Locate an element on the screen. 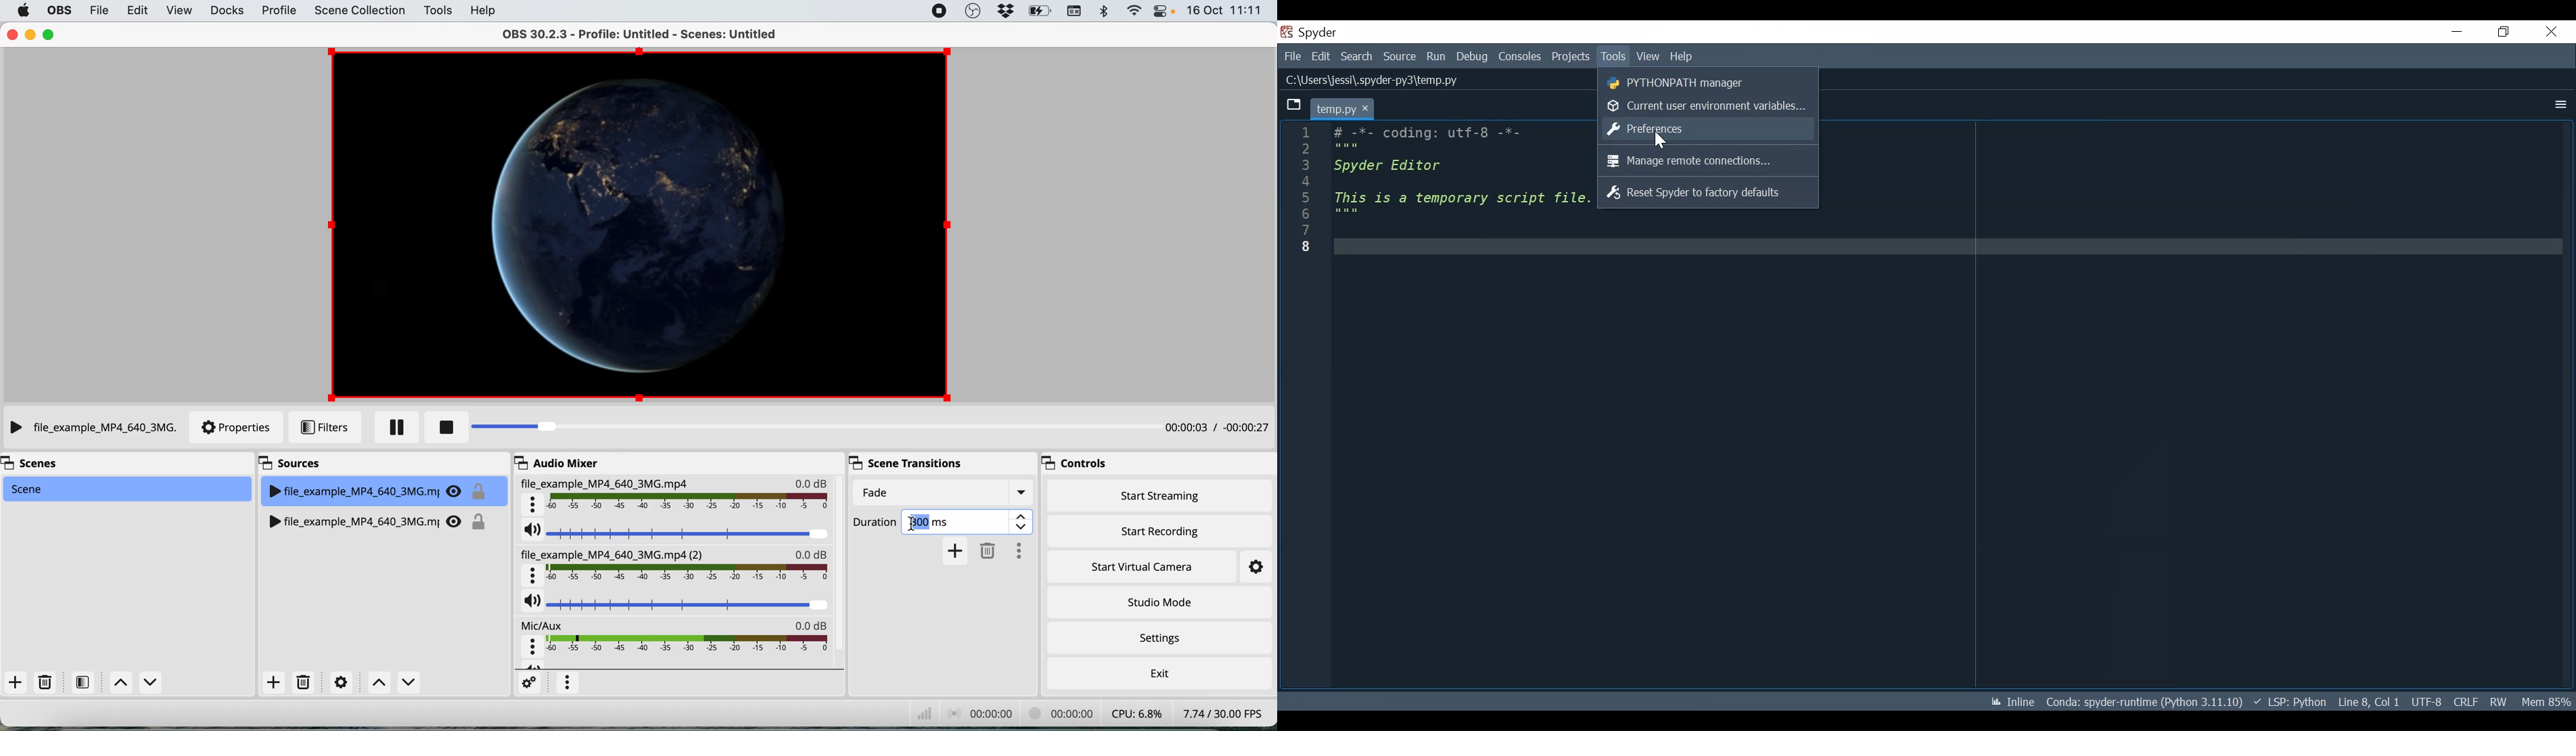 Image resolution: width=2576 pixels, height=756 pixels. dropbox is located at coordinates (1007, 11).